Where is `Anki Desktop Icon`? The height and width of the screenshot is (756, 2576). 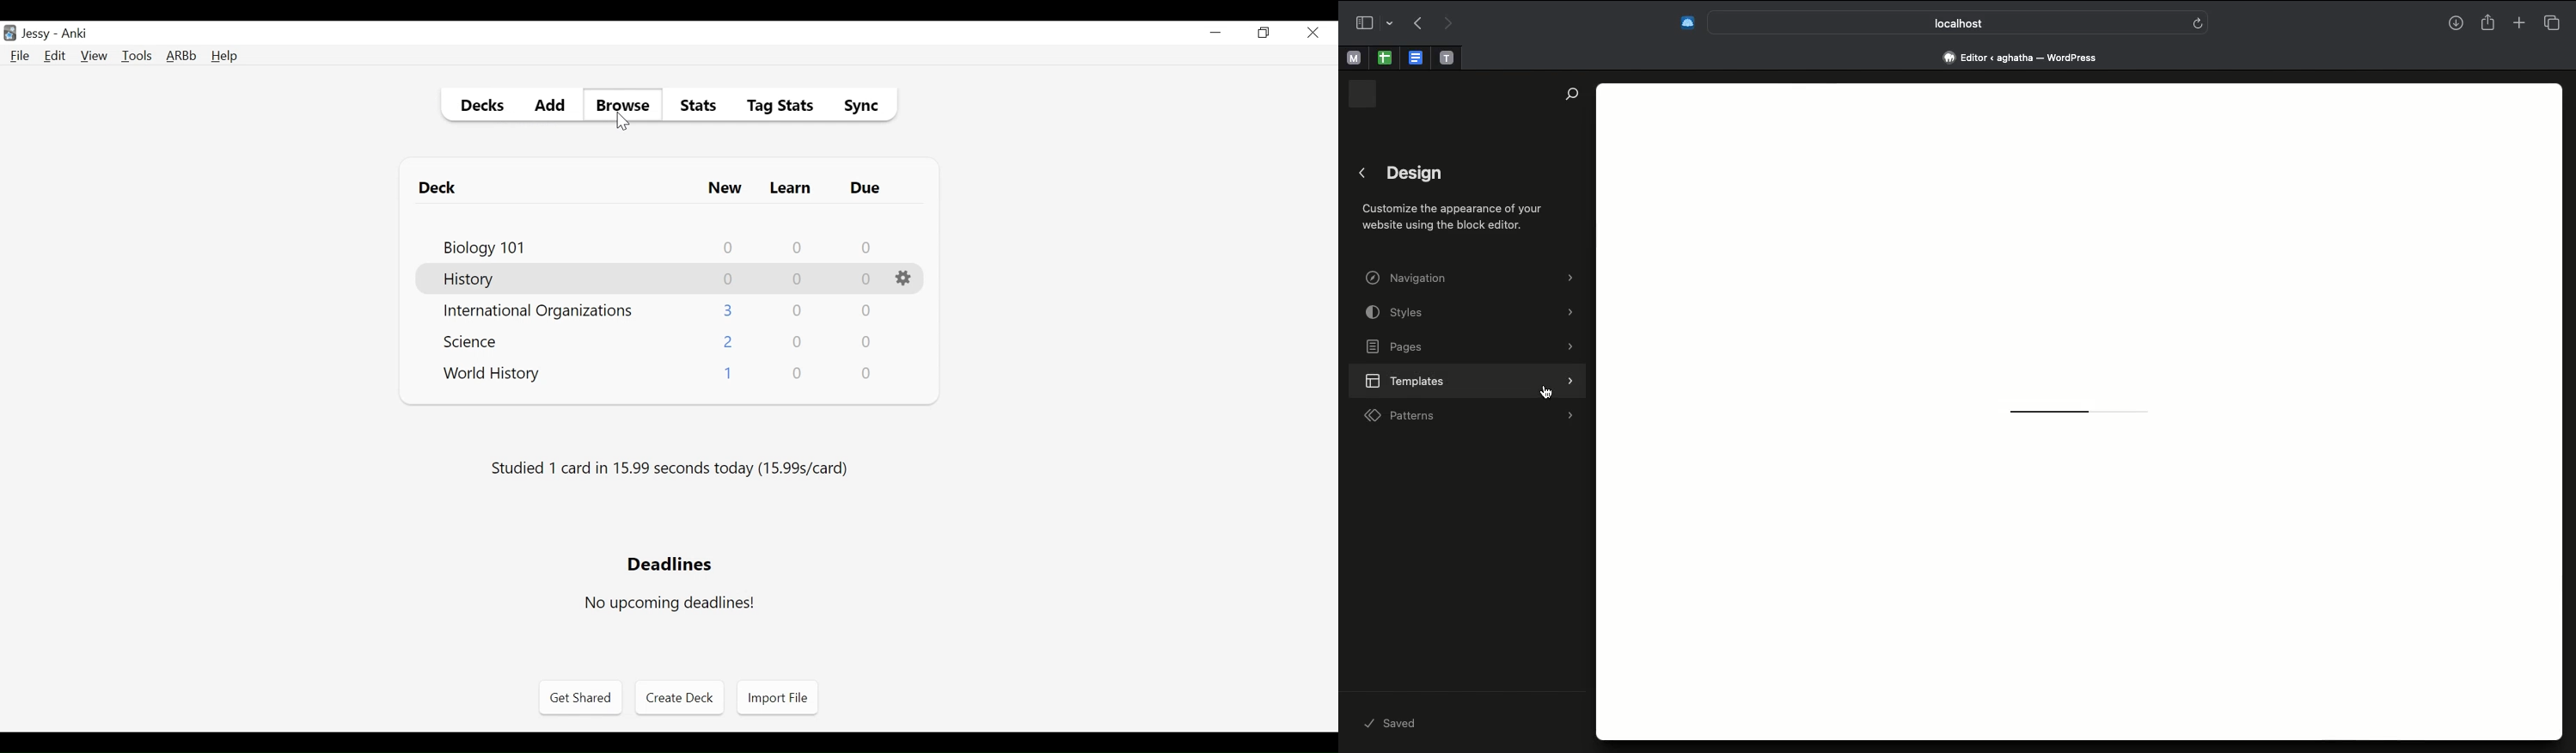 Anki Desktop Icon is located at coordinates (10, 33).